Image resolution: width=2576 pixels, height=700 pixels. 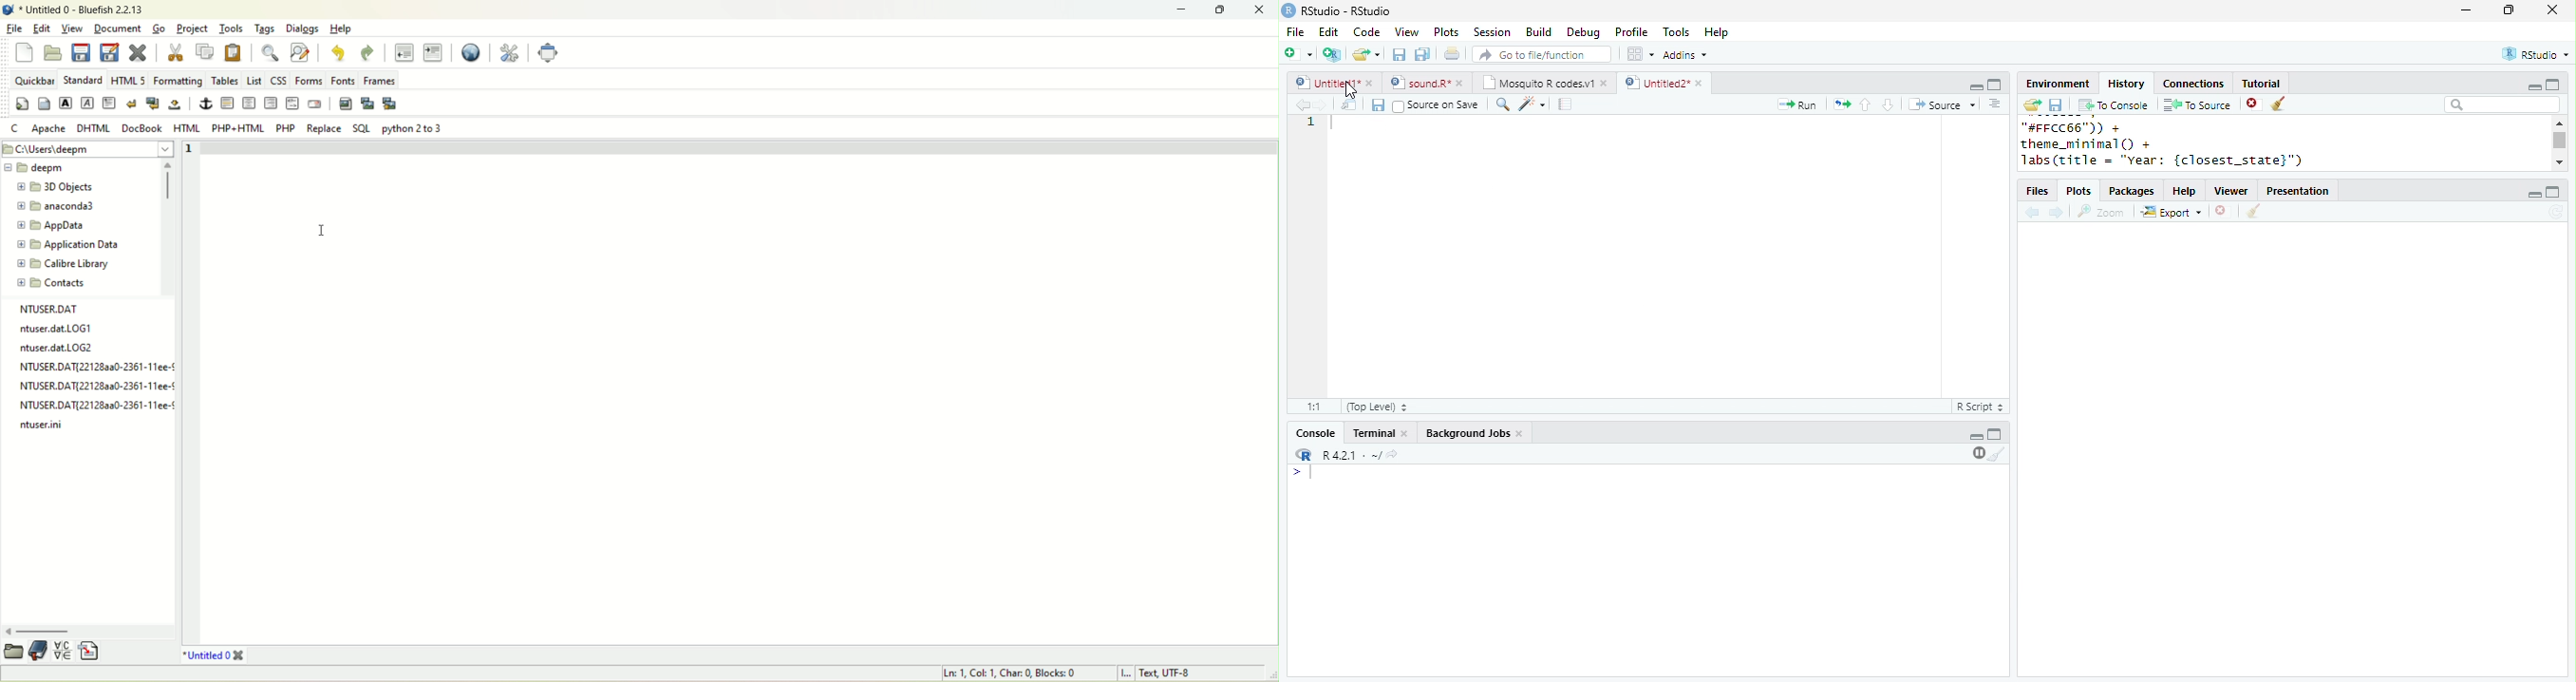 What do you see at coordinates (2172, 213) in the screenshot?
I see `Export` at bounding box center [2172, 213].